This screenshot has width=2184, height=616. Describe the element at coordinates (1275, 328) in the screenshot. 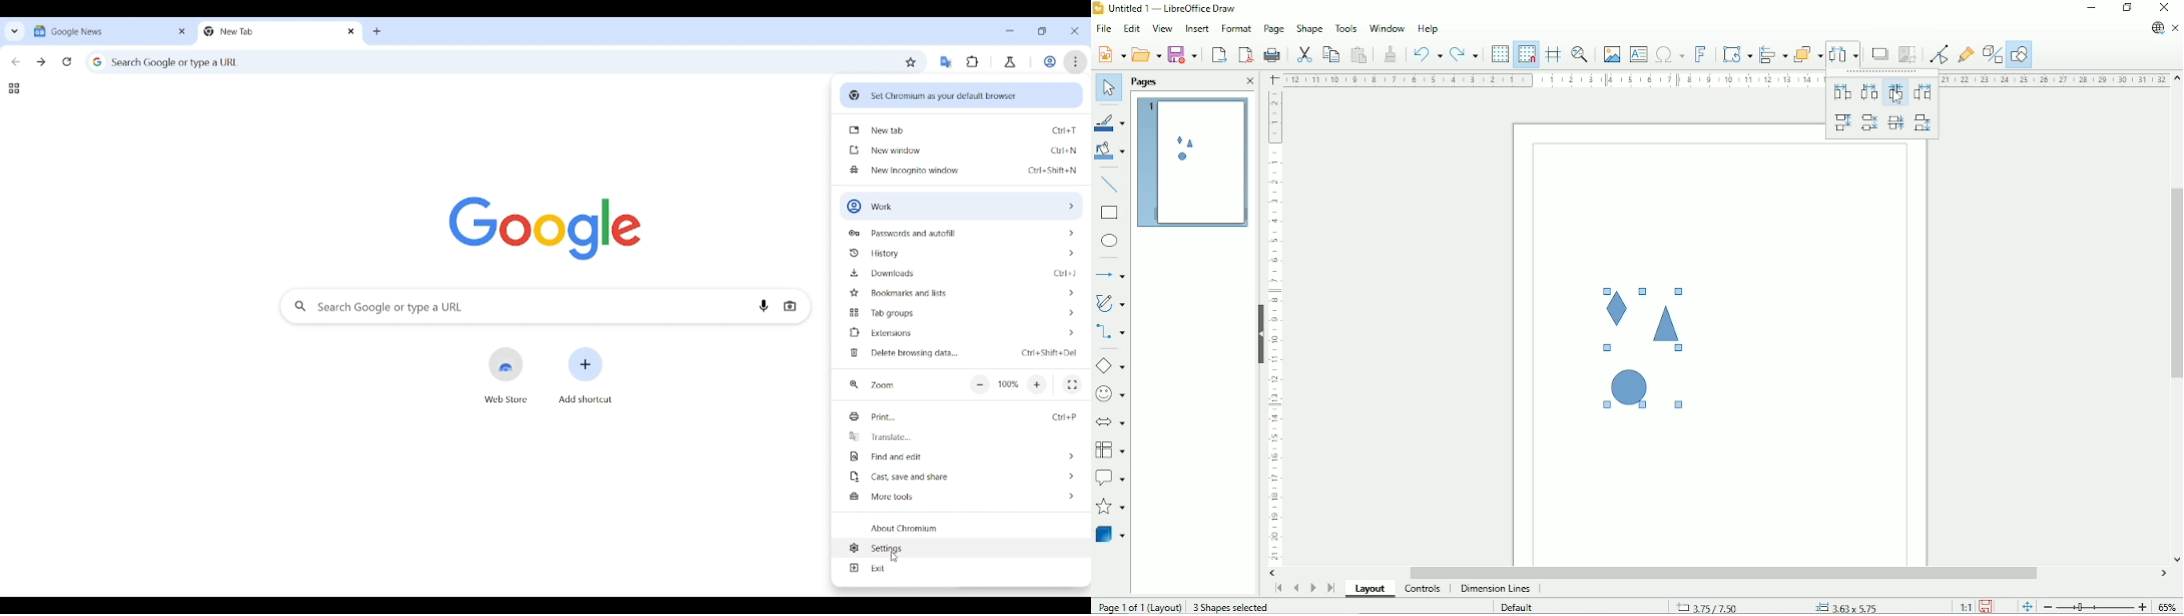

I see `Vertical scale` at that location.